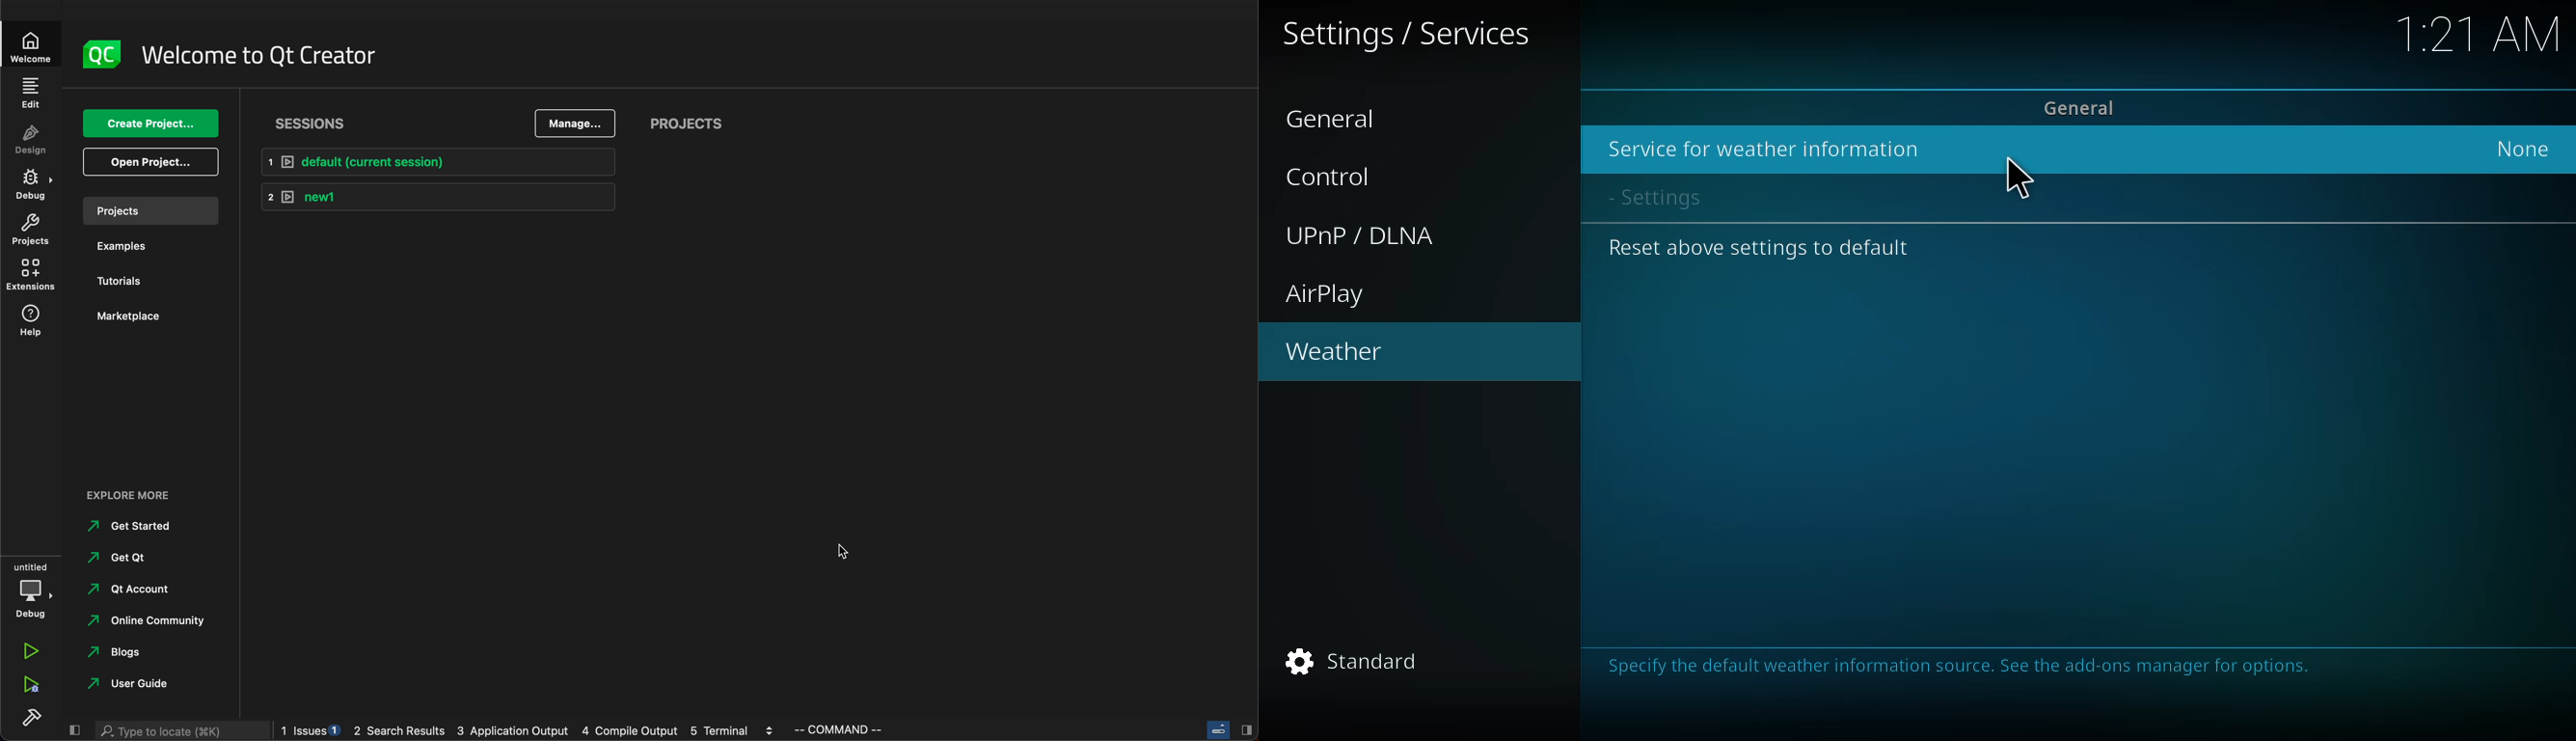 The image size is (2576, 756). Describe the element at coordinates (1339, 120) in the screenshot. I see `general` at that location.